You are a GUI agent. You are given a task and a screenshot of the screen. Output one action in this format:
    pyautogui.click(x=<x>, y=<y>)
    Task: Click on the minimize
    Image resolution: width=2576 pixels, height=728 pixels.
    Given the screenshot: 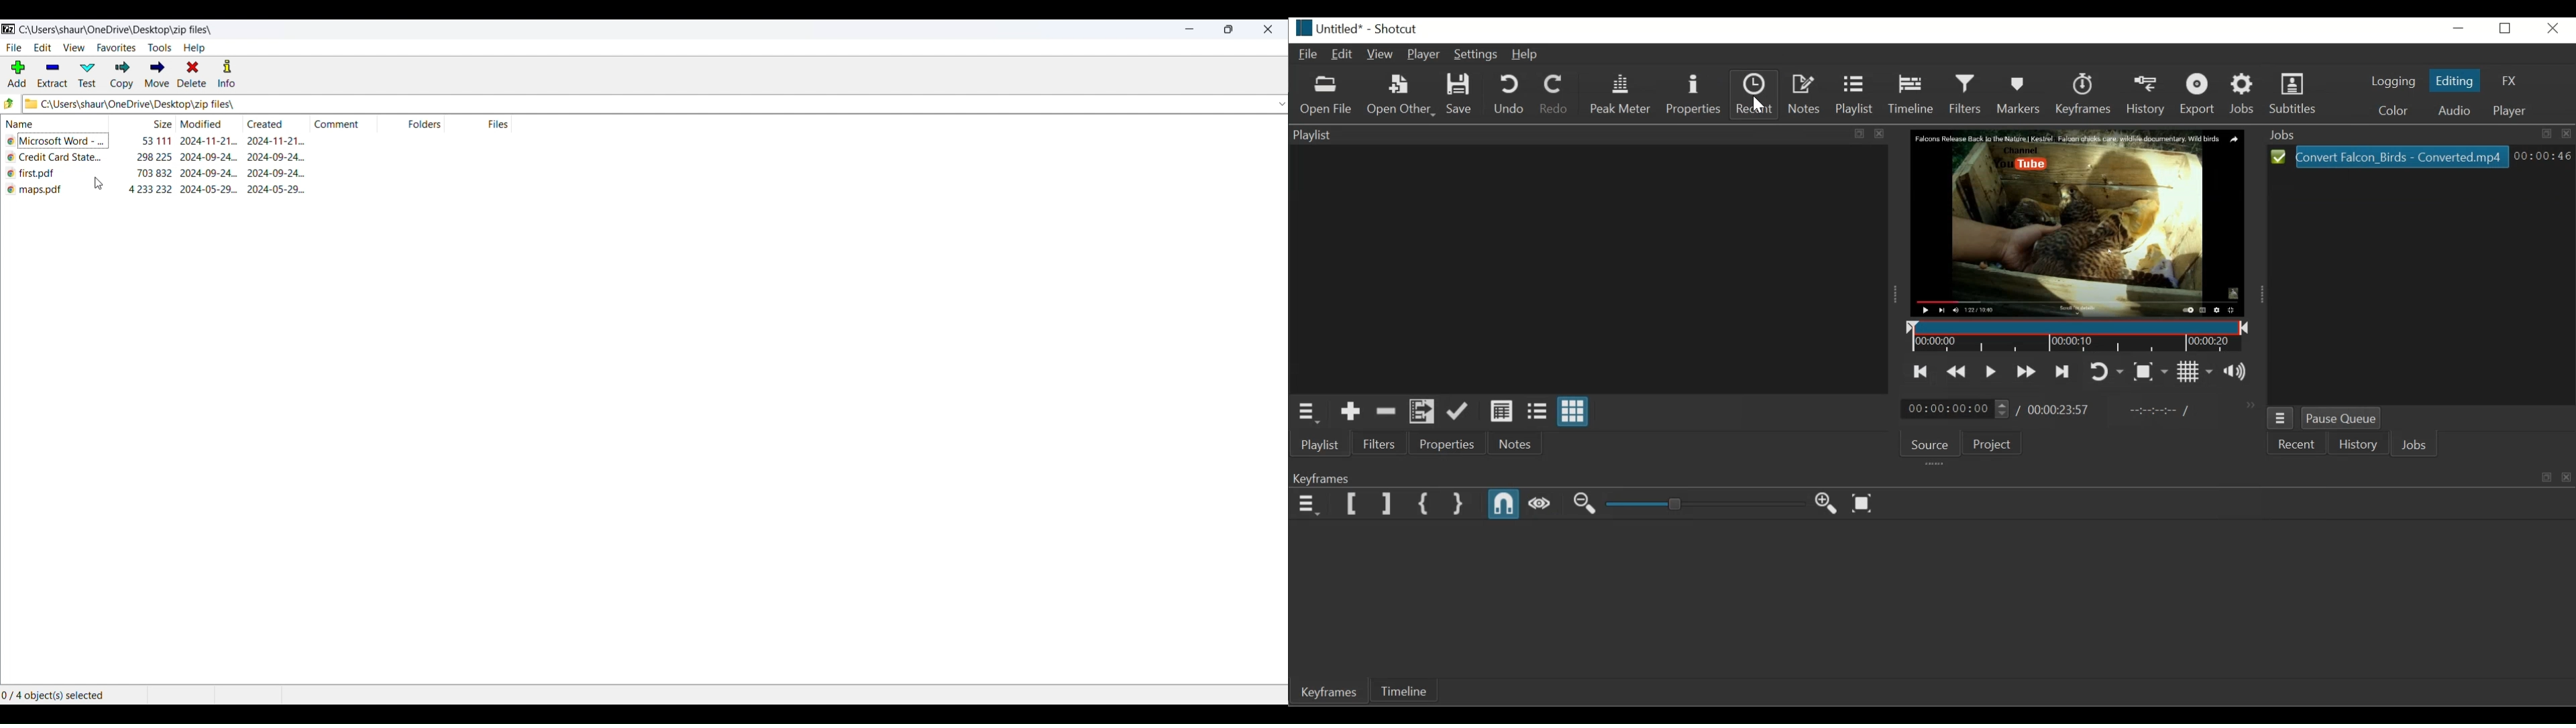 What is the action you would take?
    pyautogui.click(x=1189, y=29)
    